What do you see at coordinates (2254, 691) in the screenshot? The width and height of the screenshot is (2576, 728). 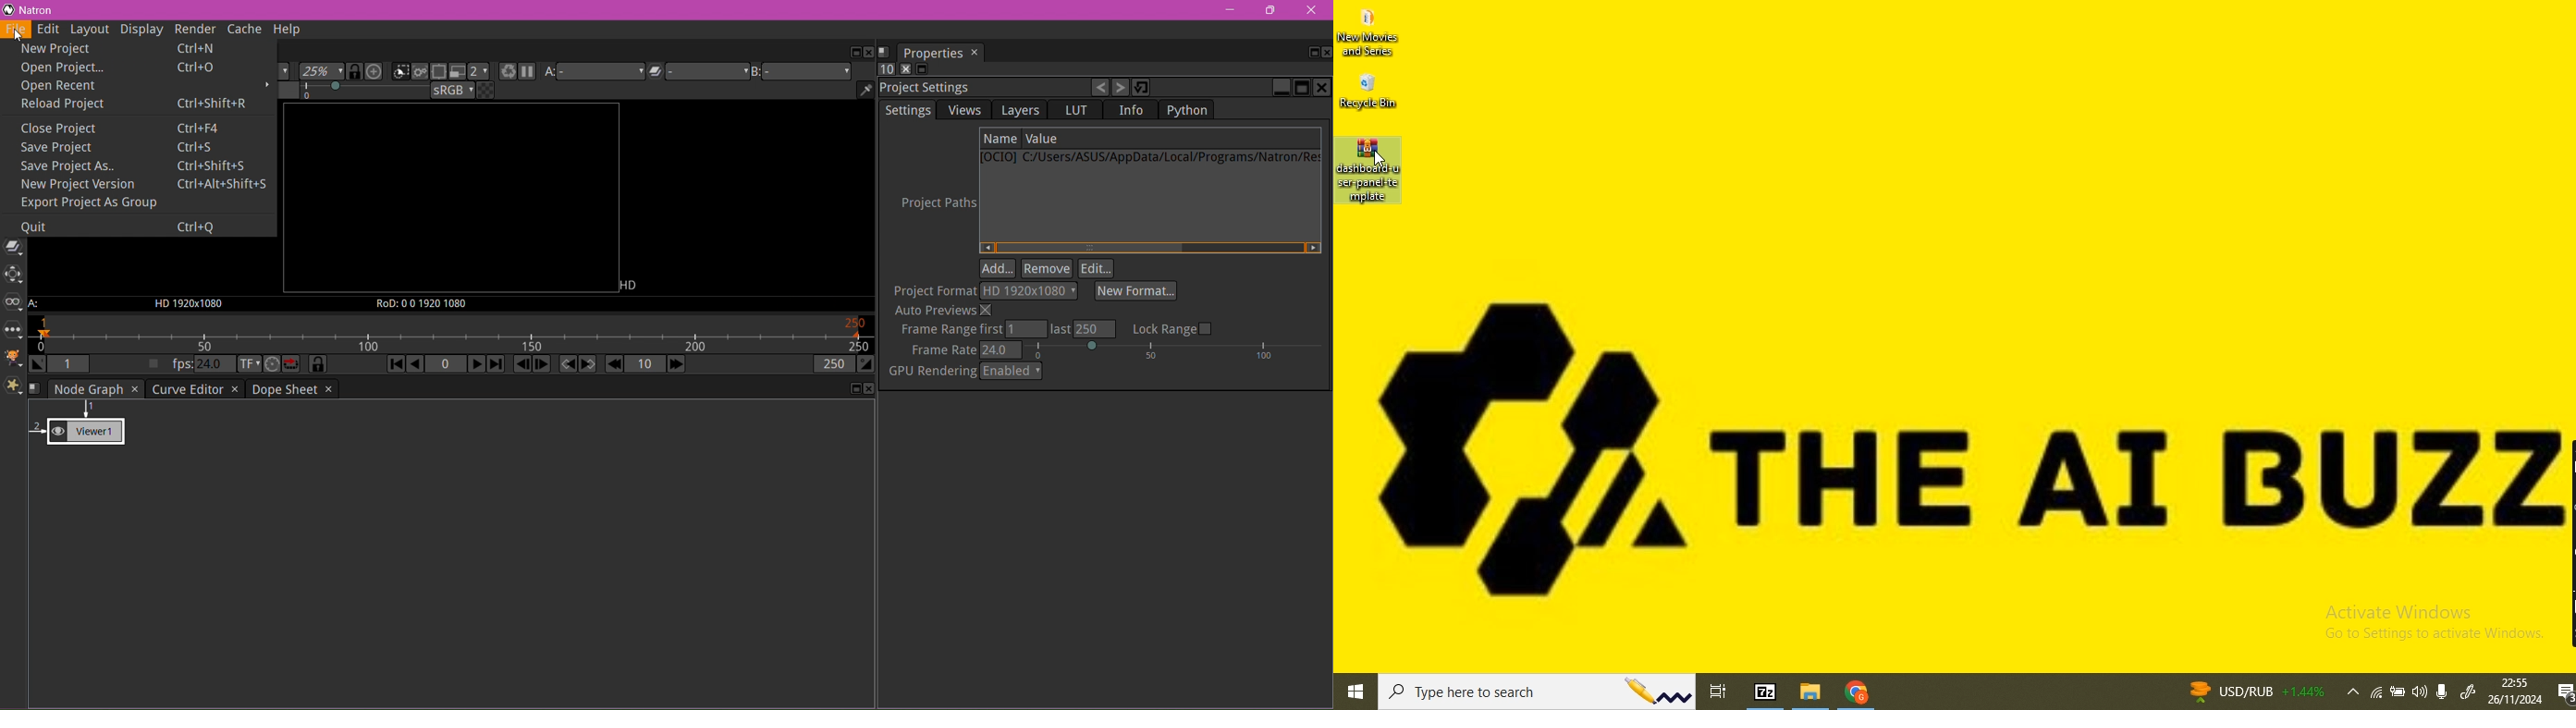 I see `news currency rate` at bounding box center [2254, 691].